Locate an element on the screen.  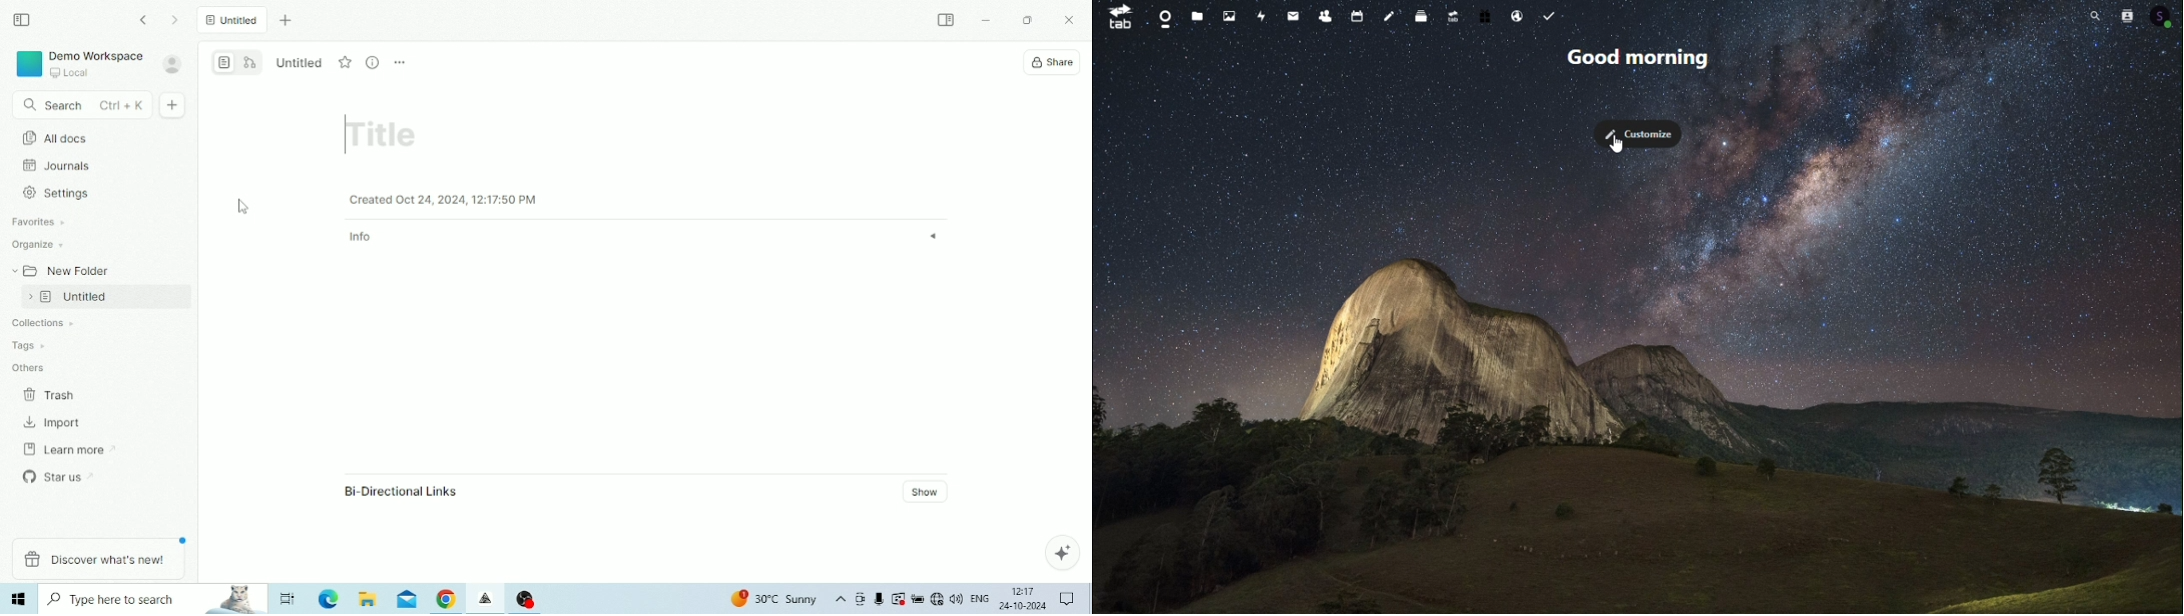
Demo Workspace is located at coordinates (79, 64).